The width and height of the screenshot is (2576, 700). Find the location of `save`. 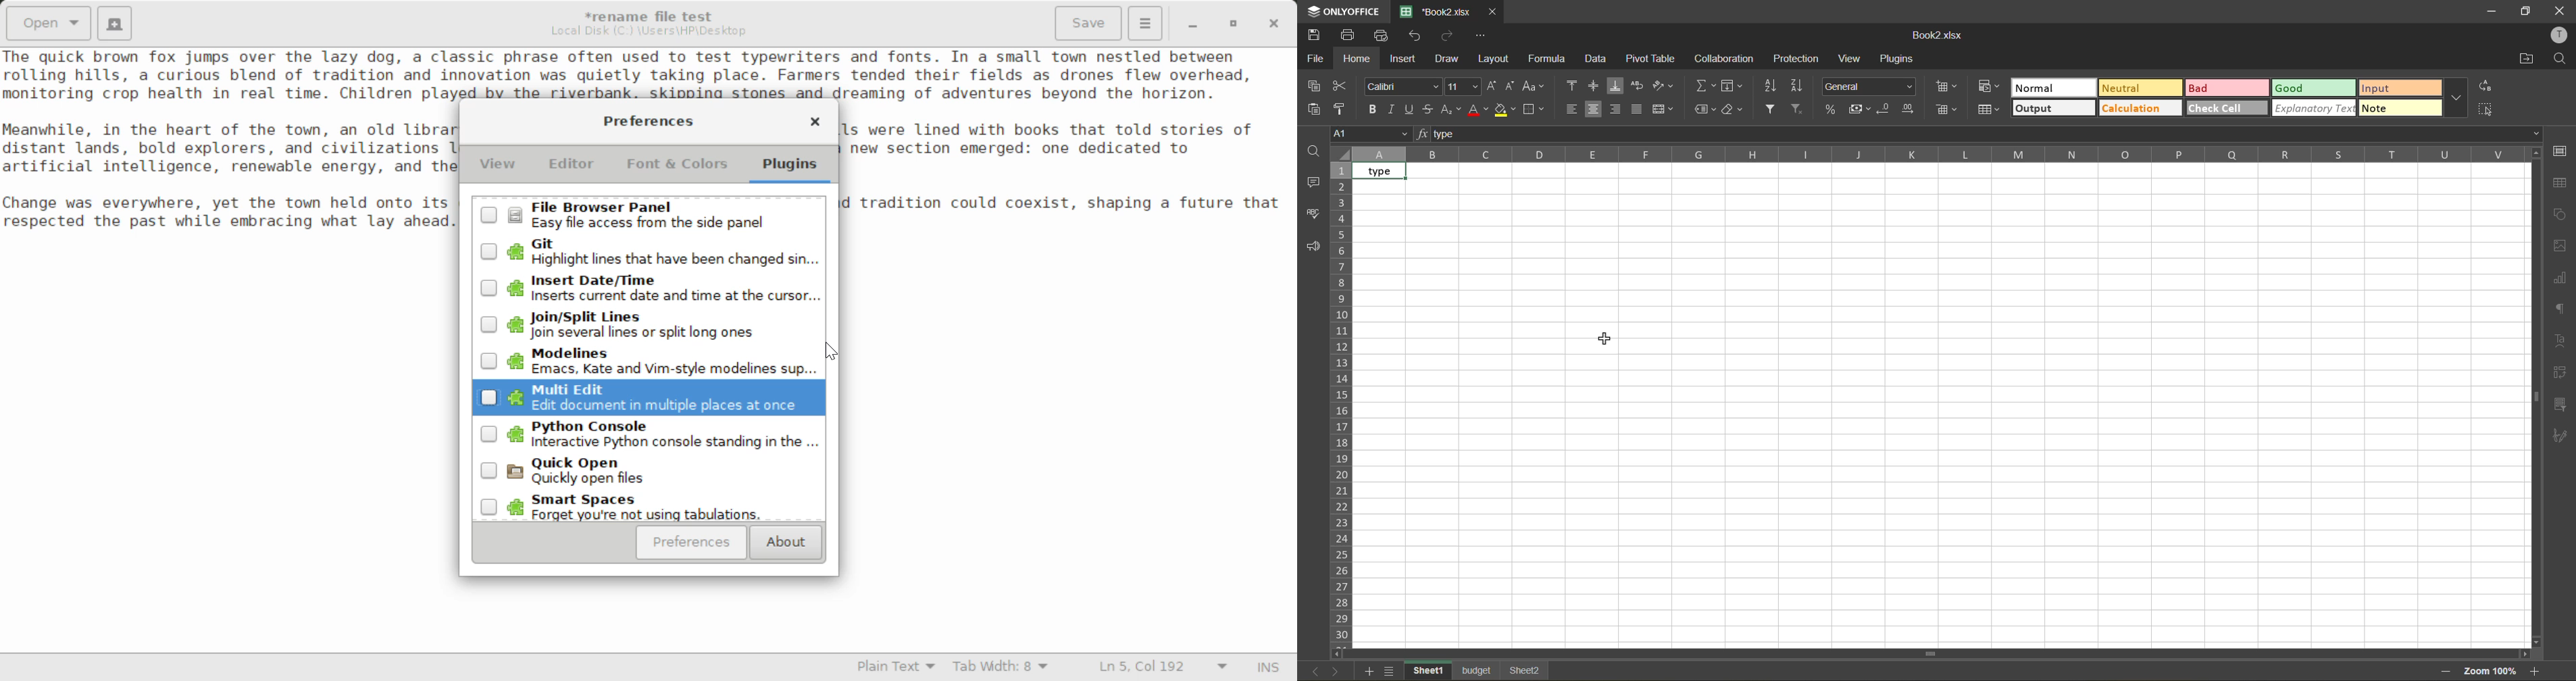

save is located at coordinates (1314, 34).